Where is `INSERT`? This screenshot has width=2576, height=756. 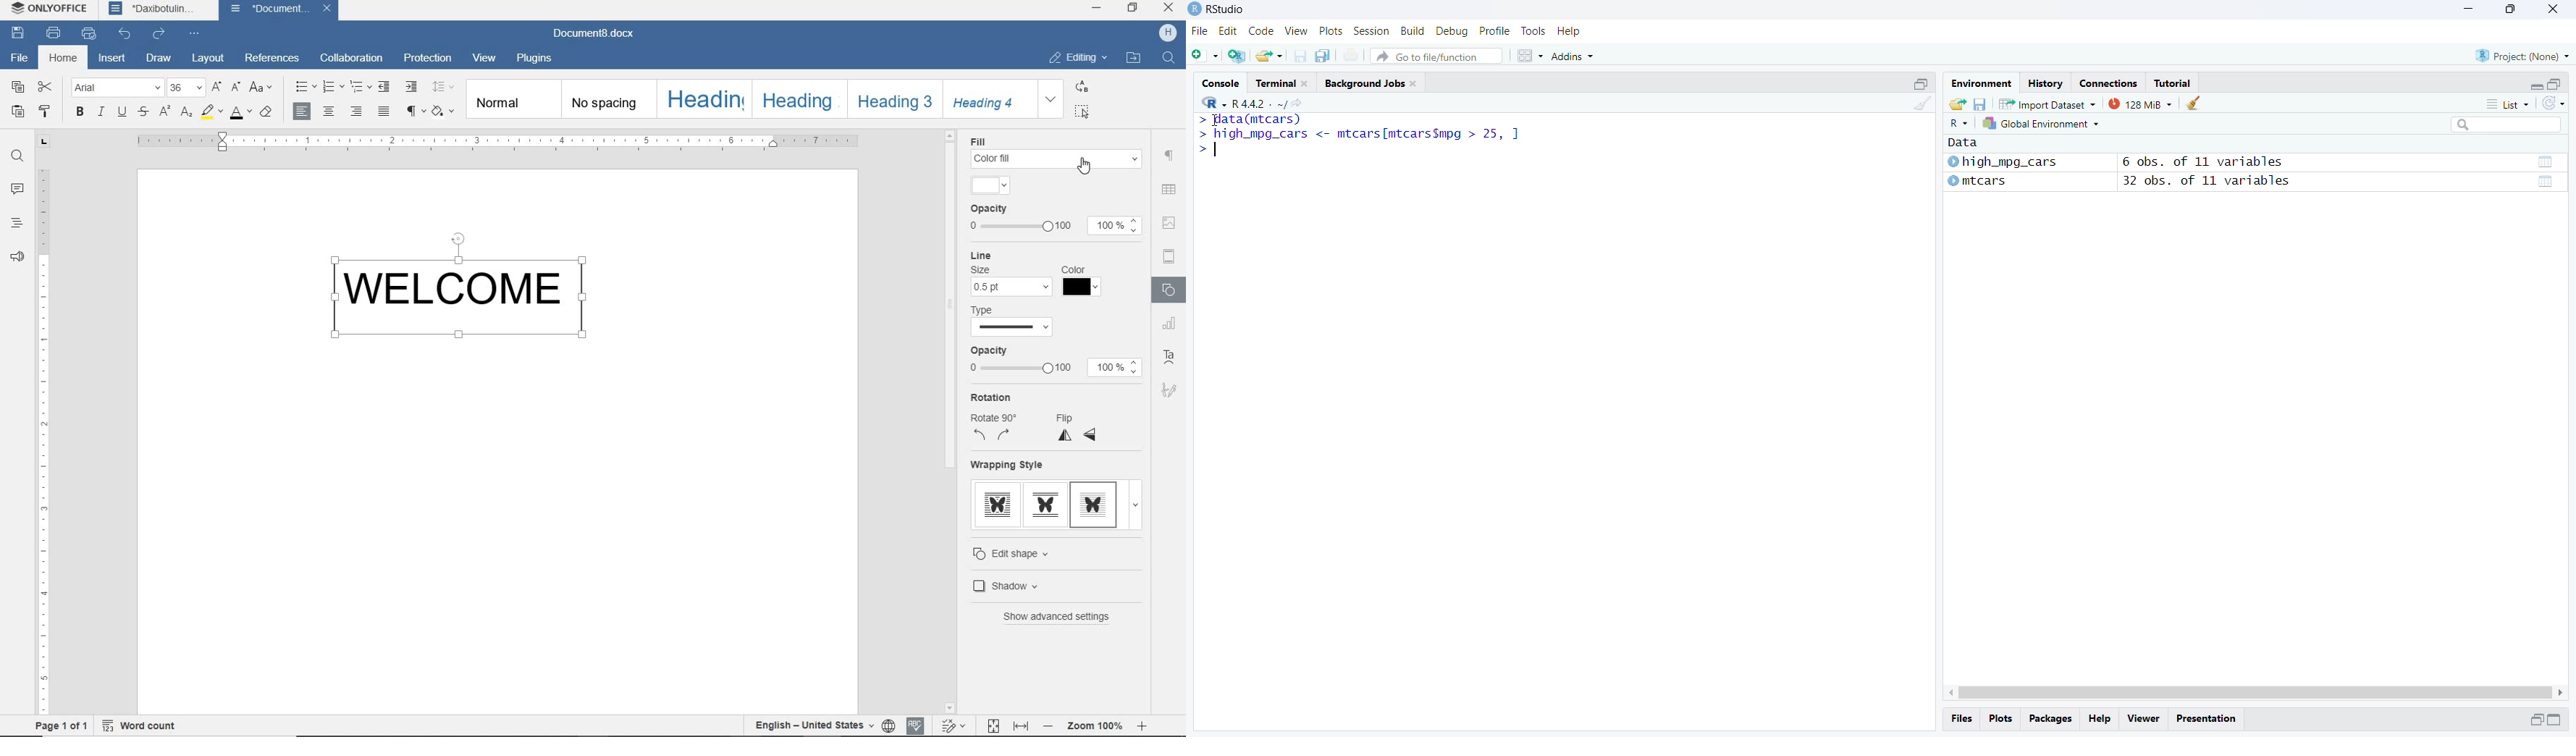 INSERT is located at coordinates (112, 59).